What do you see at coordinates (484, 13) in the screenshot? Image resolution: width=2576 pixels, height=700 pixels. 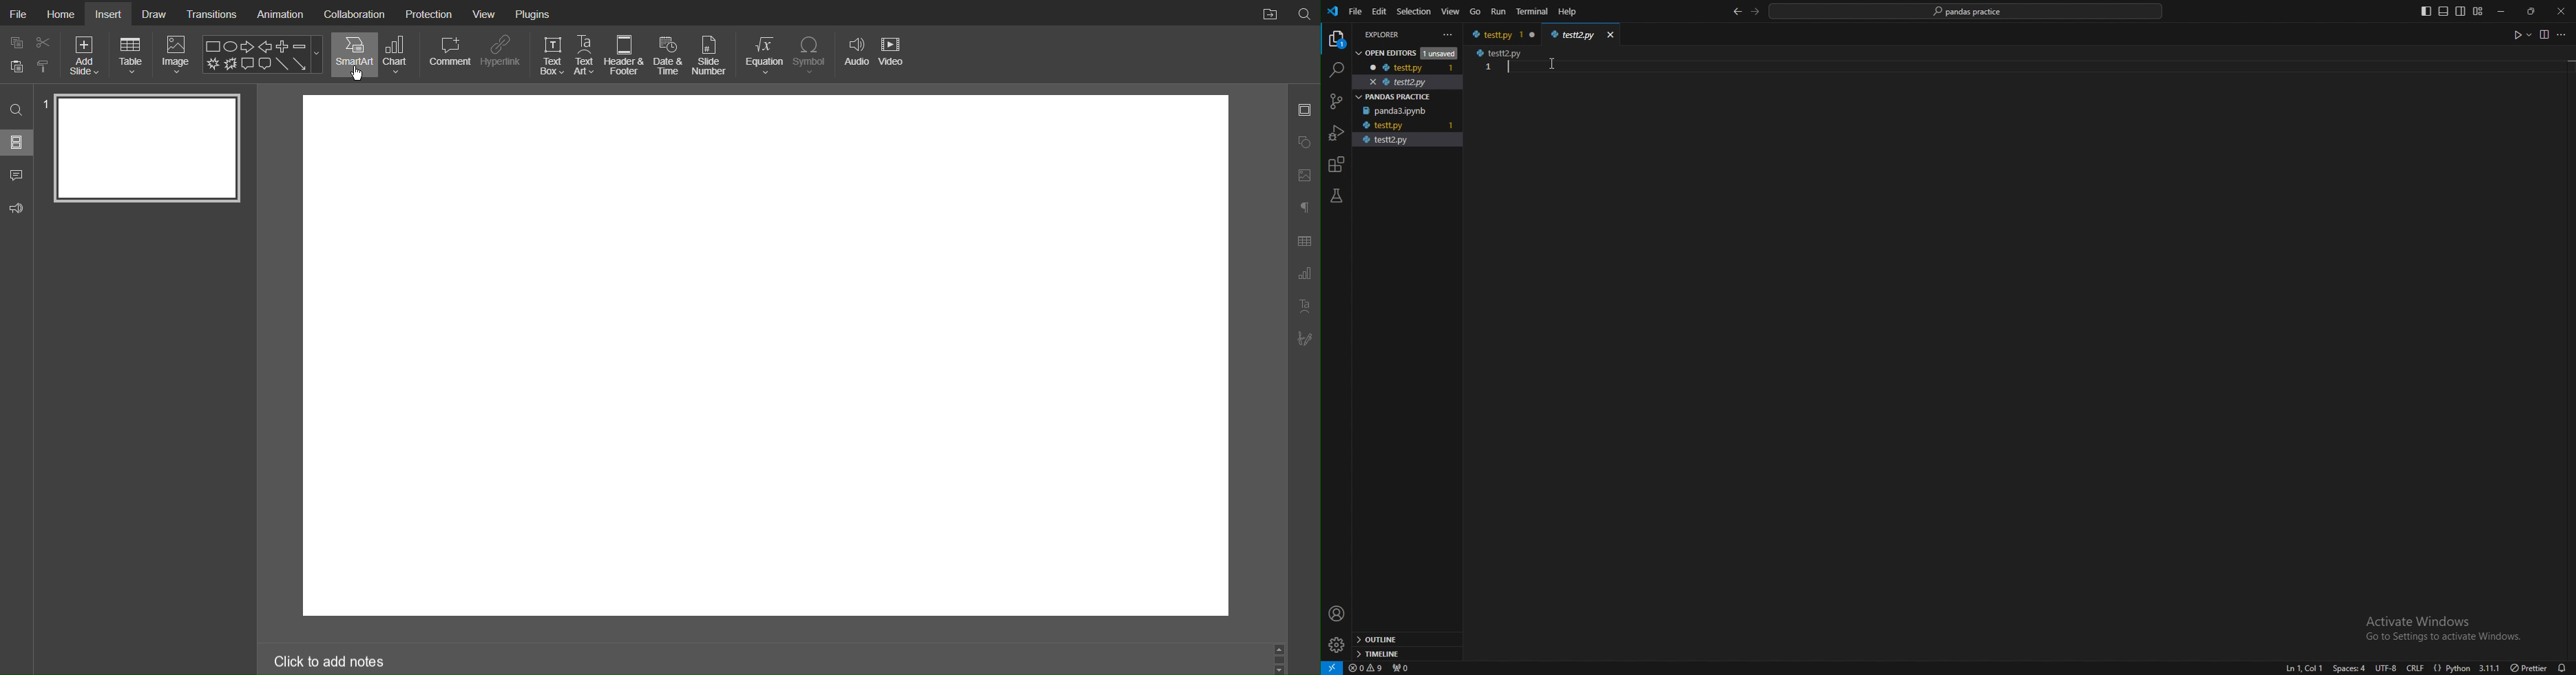 I see `View` at bounding box center [484, 13].